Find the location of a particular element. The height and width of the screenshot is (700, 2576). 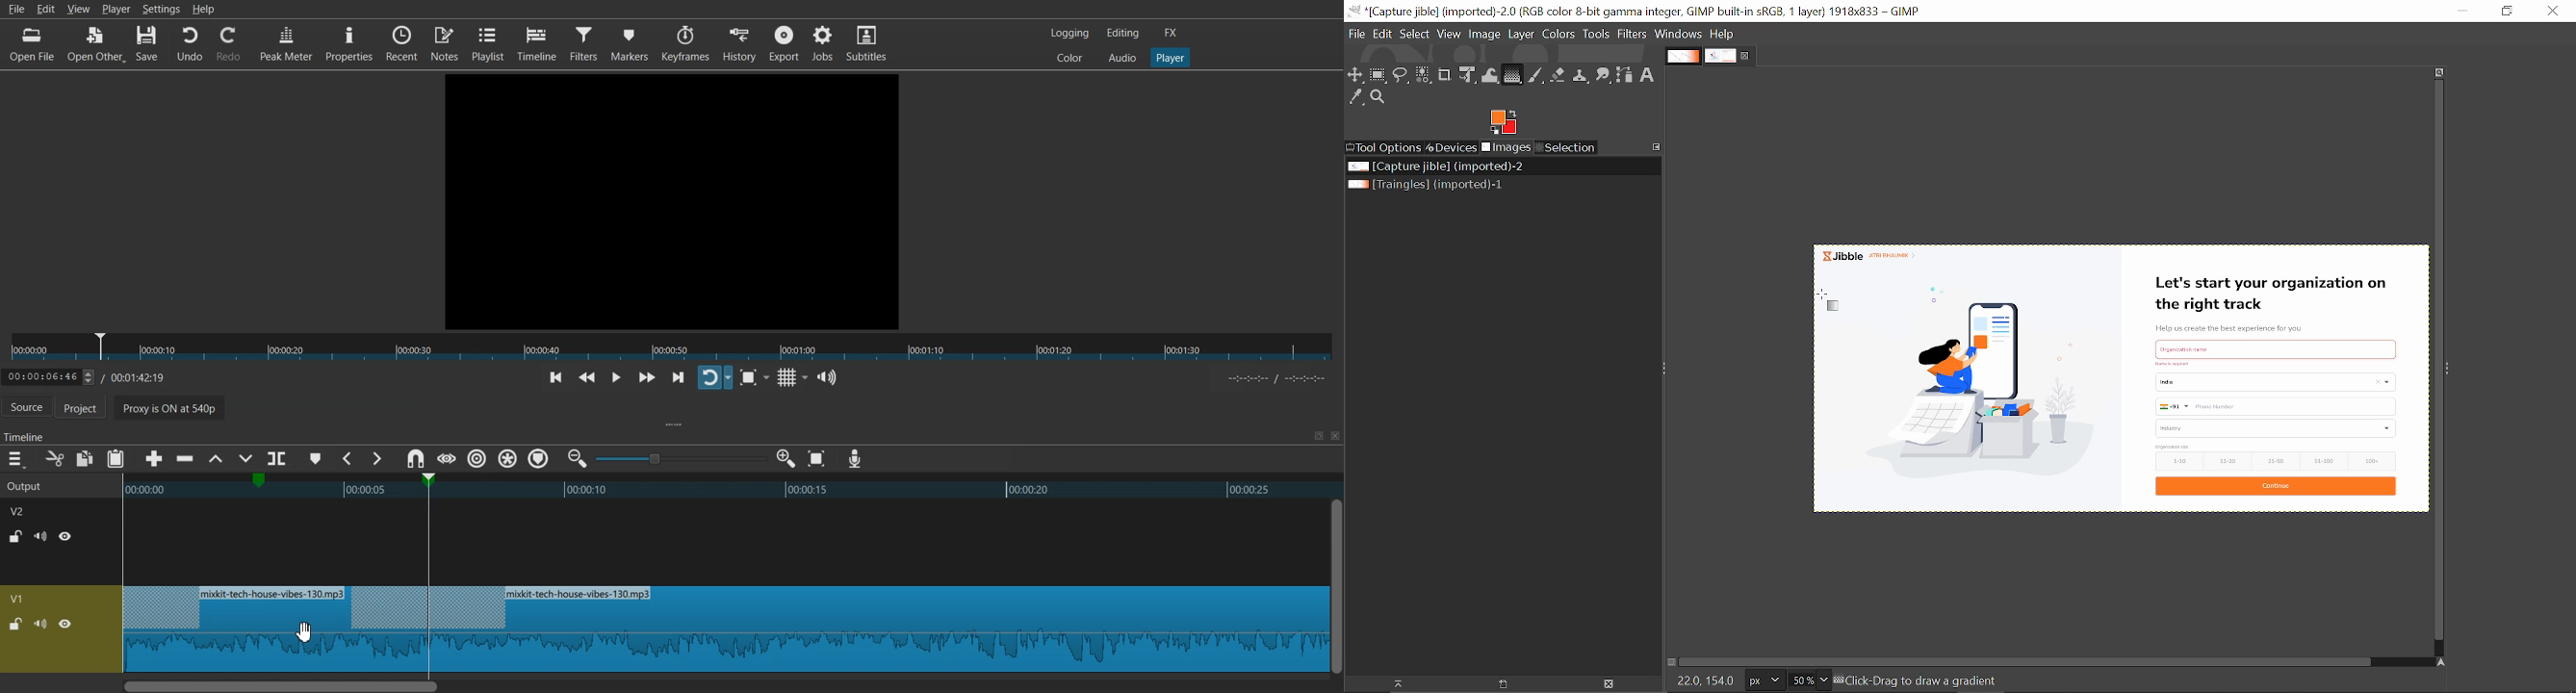

Keyframes is located at coordinates (685, 43).